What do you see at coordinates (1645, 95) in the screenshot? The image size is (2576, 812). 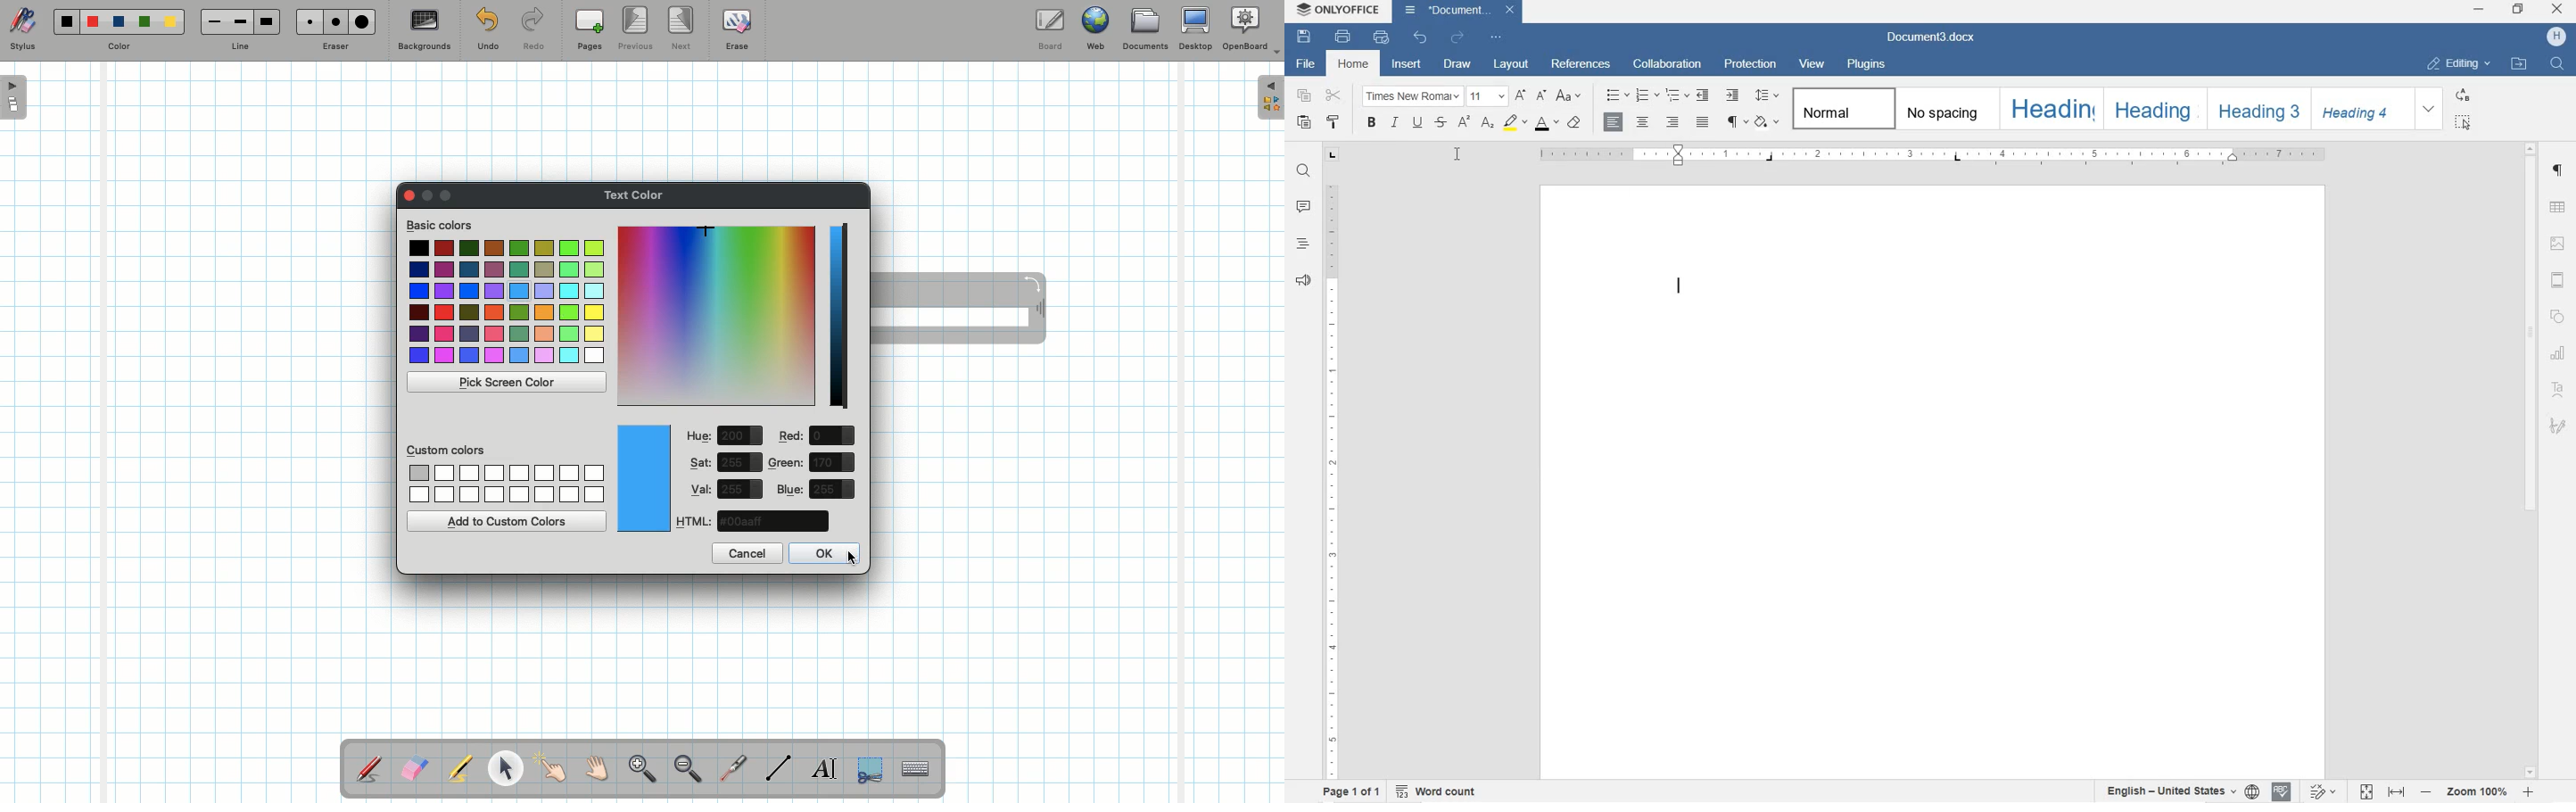 I see `NUMBERING` at bounding box center [1645, 95].